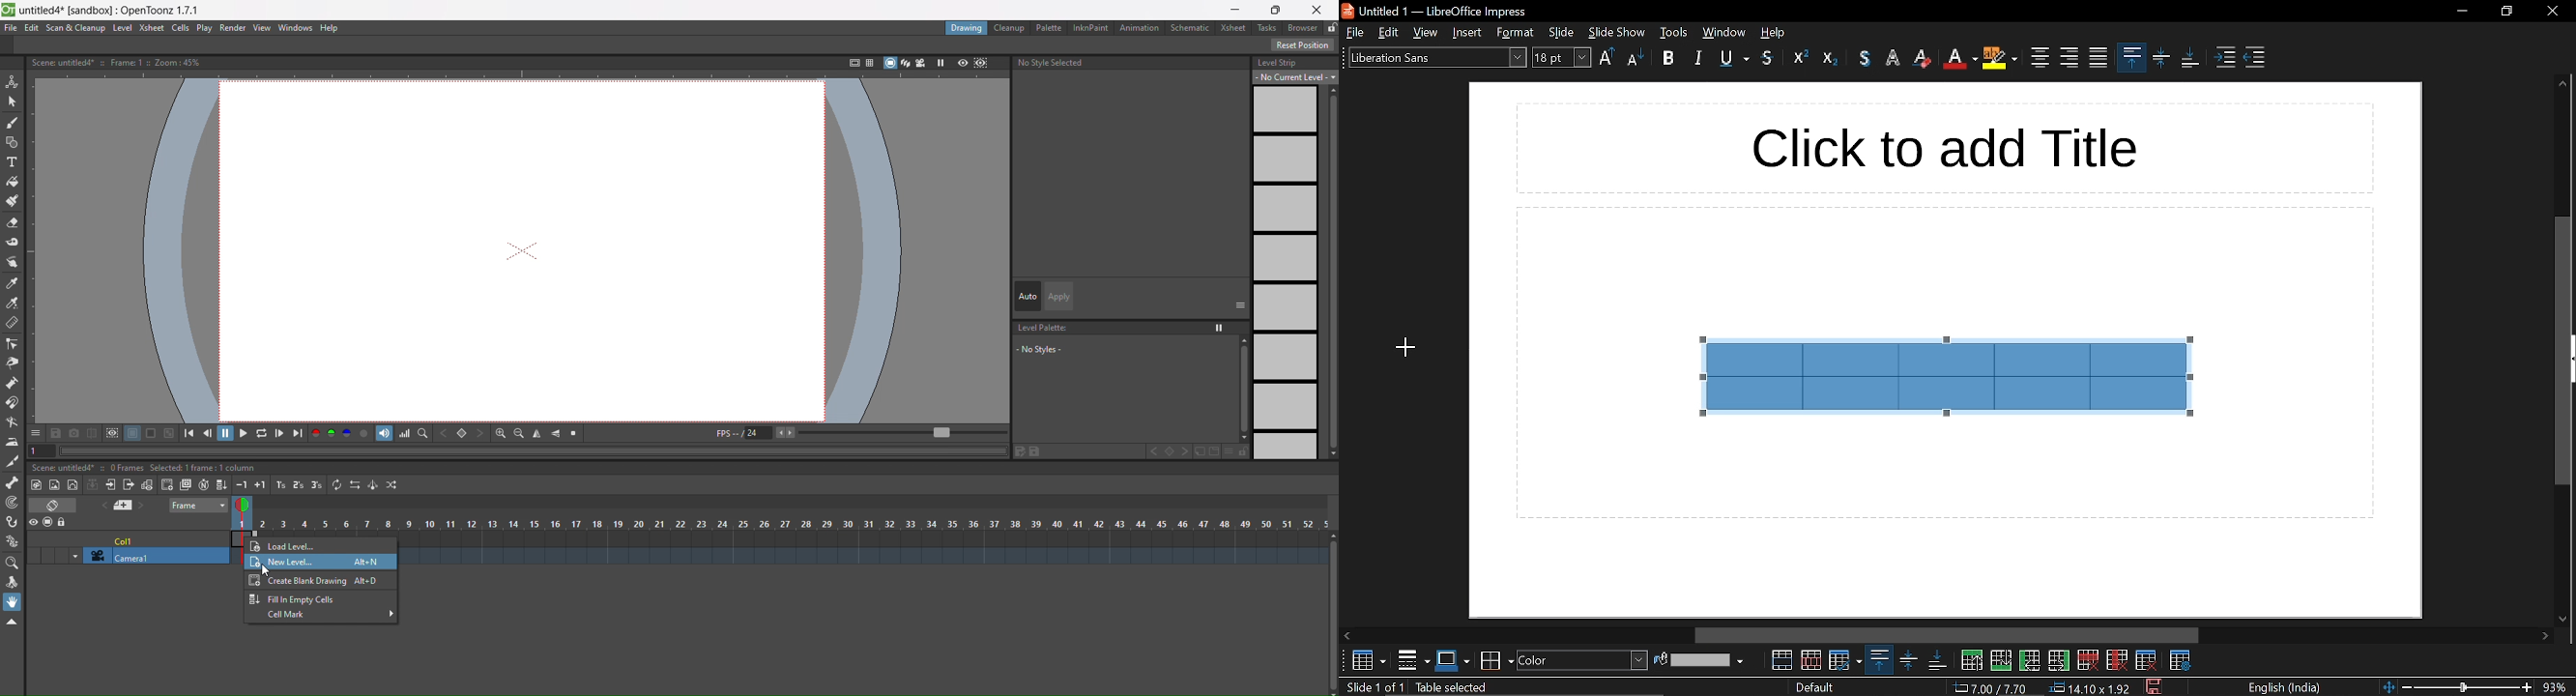 This screenshot has height=700, width=2576. Describe the element at coordinates (12, 123) in the screenshot. I see `brush tool` at that location.